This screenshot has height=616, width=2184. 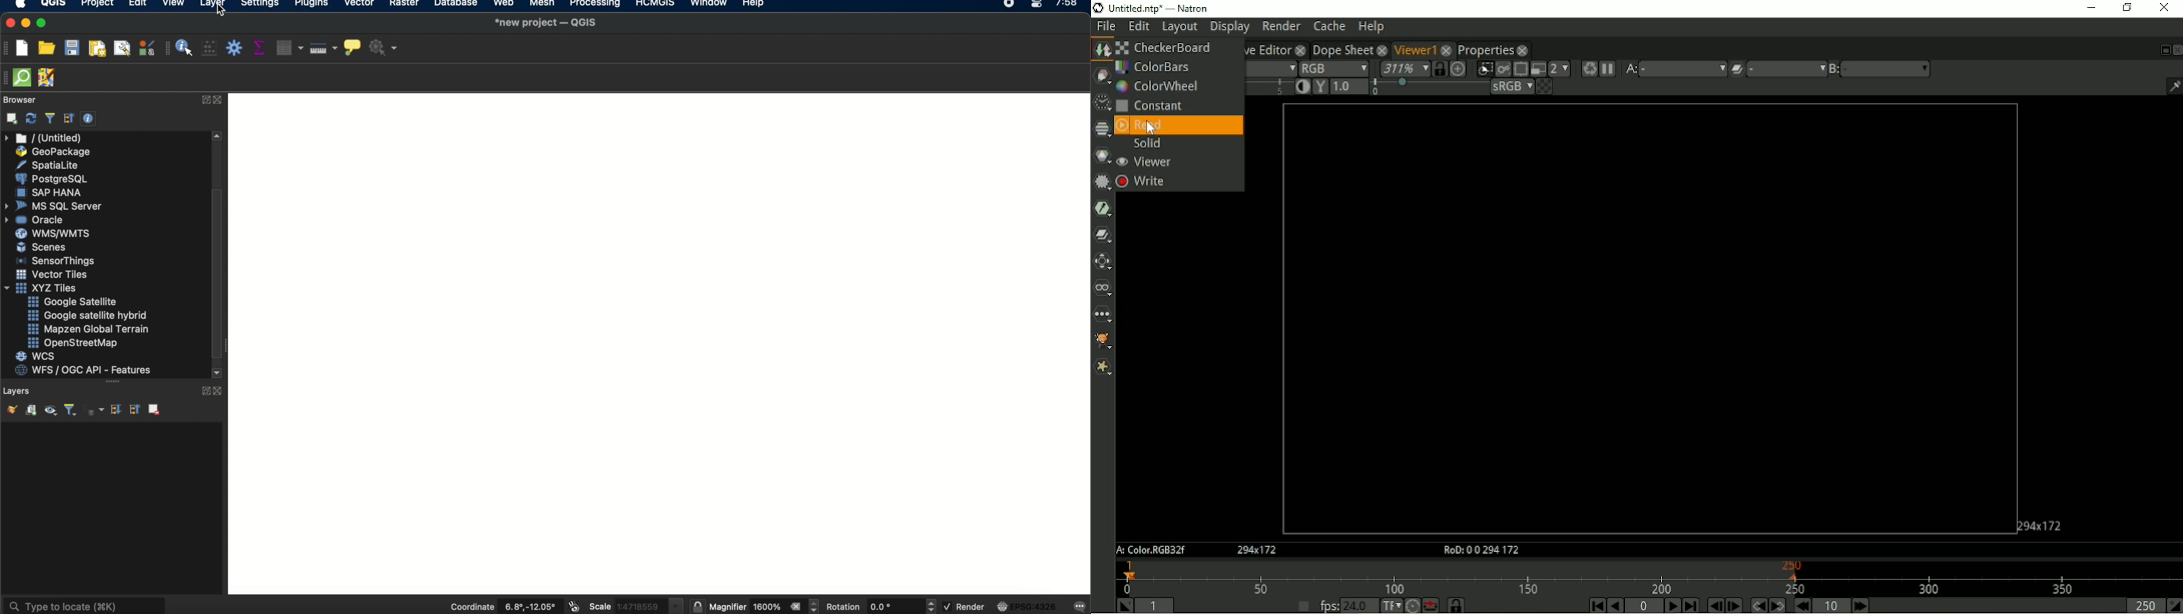 What do you see at coordinates (547, 21) in the screenshot?
I see `*new project-QGIS` at bounding box center [547, 21].